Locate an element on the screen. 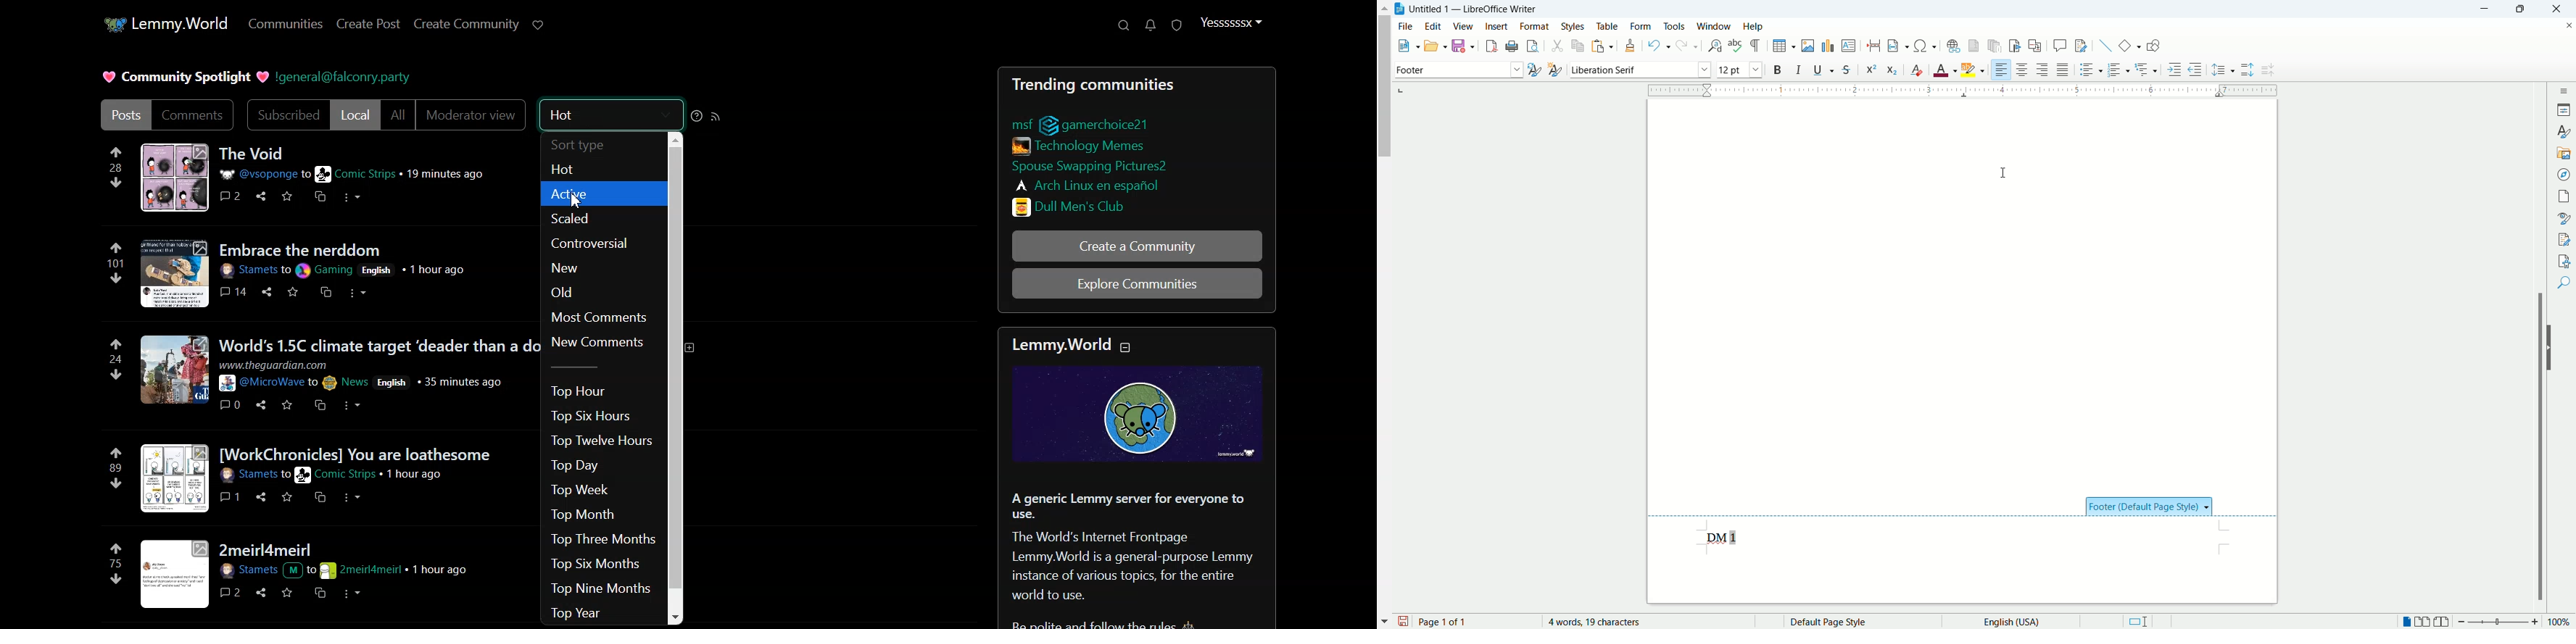 This screenshot has width=2576, height=644. close is located at coordinates (2561, 9).